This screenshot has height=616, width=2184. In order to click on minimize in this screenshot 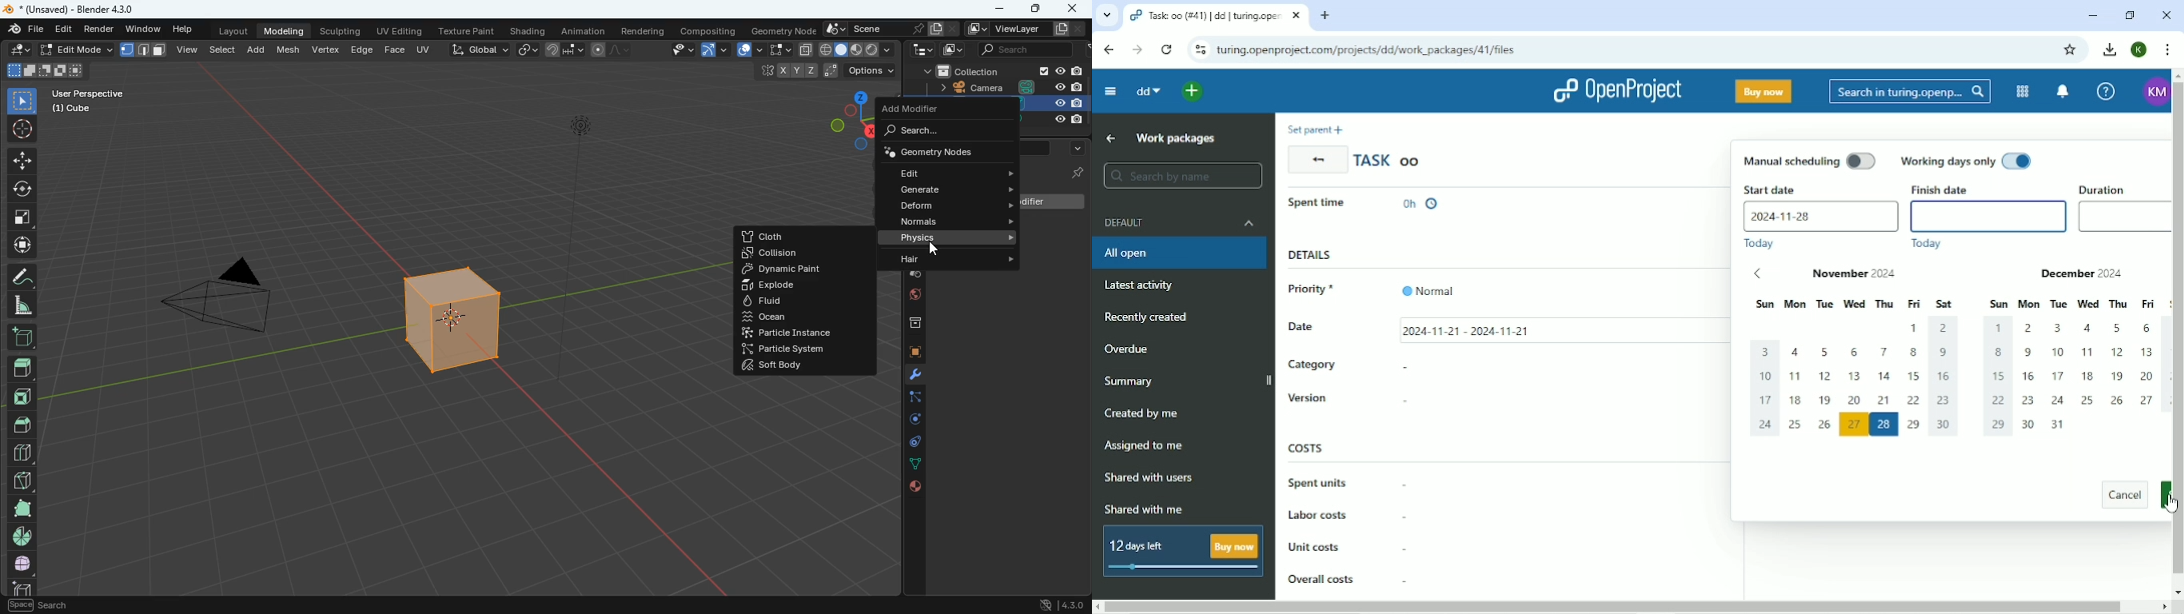, I will do `click(1000, 10)`.